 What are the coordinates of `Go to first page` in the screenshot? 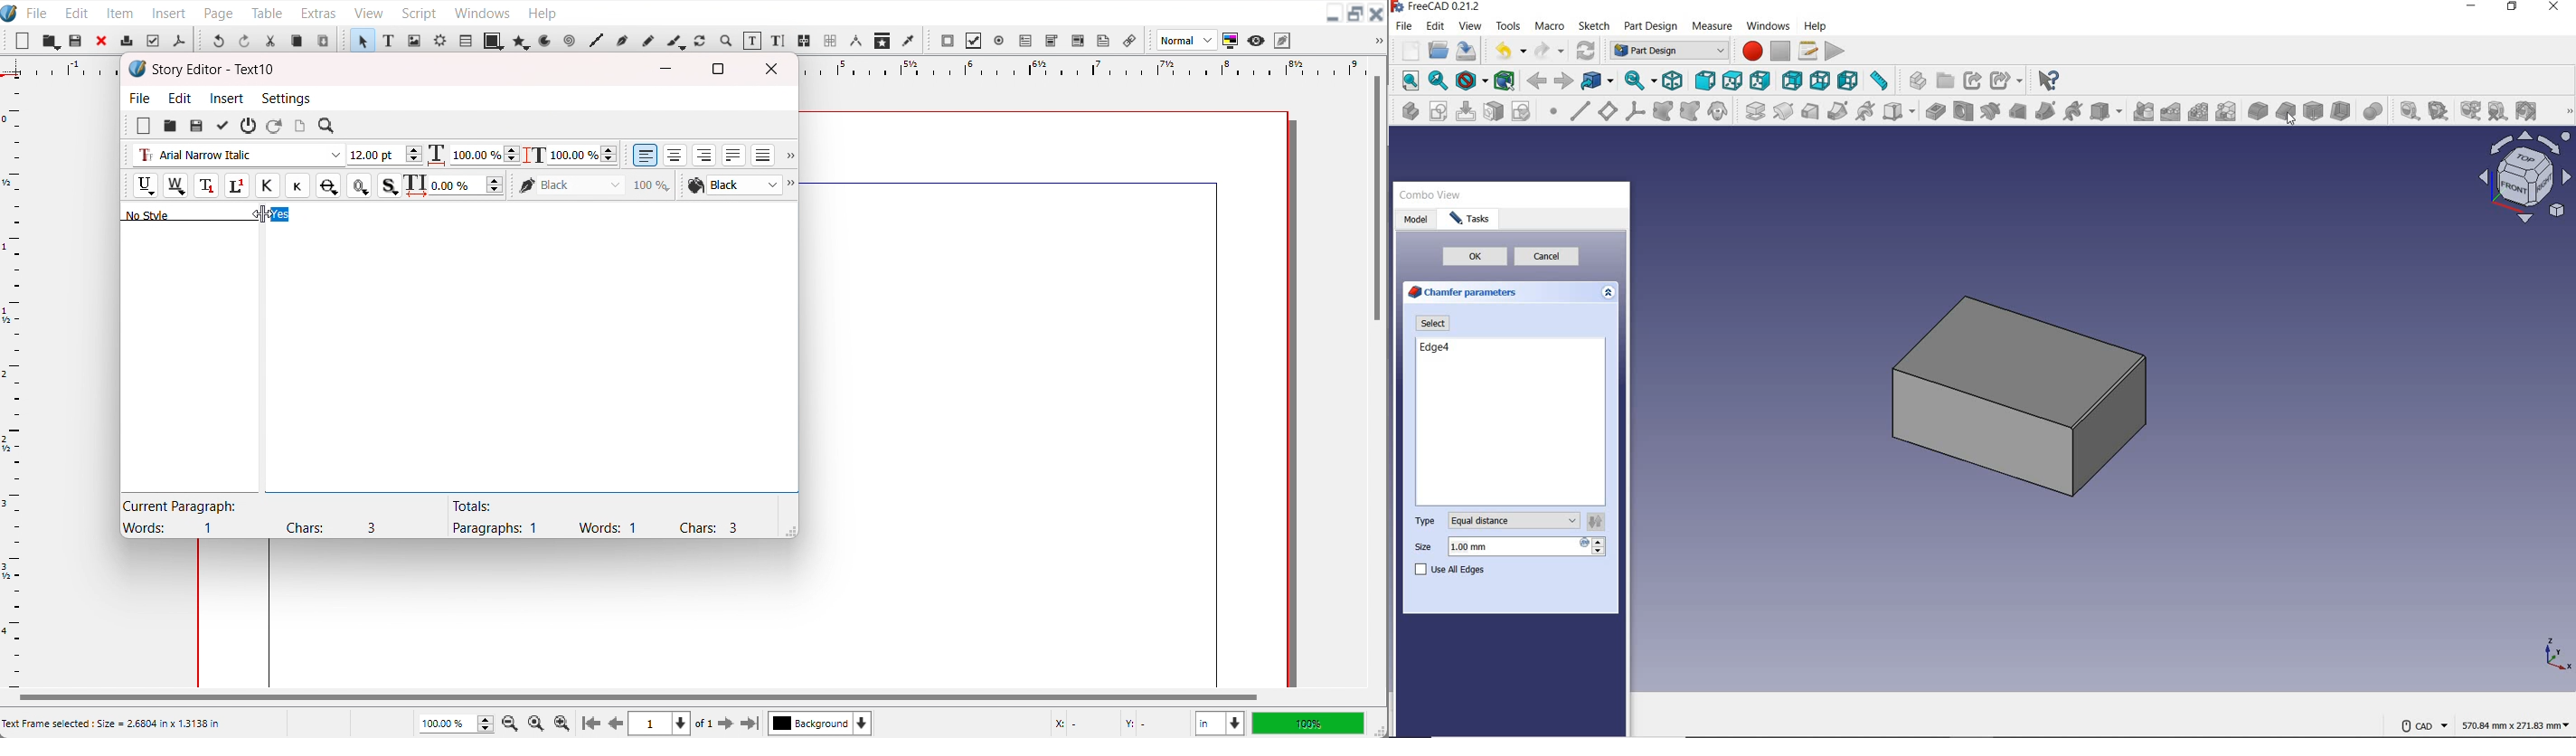 It's located at (591, 723).